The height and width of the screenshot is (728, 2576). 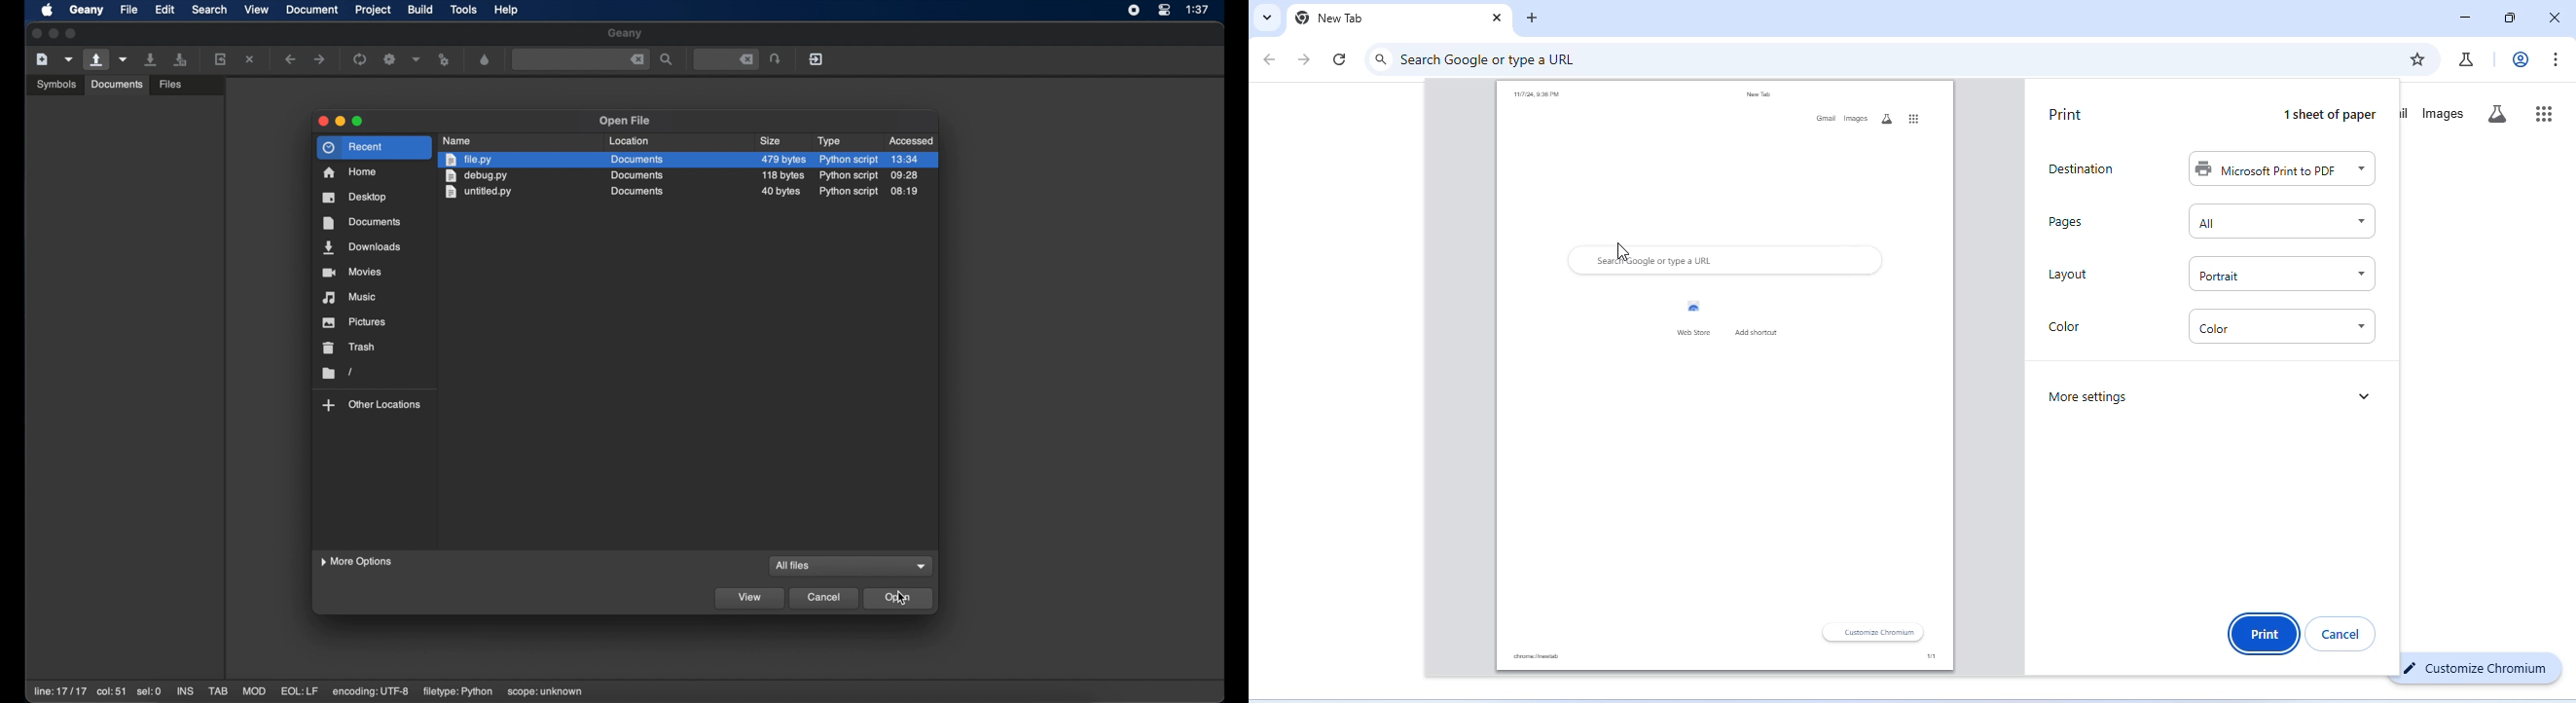 I want to click on 40 bytes, so click(x=781, y=192).